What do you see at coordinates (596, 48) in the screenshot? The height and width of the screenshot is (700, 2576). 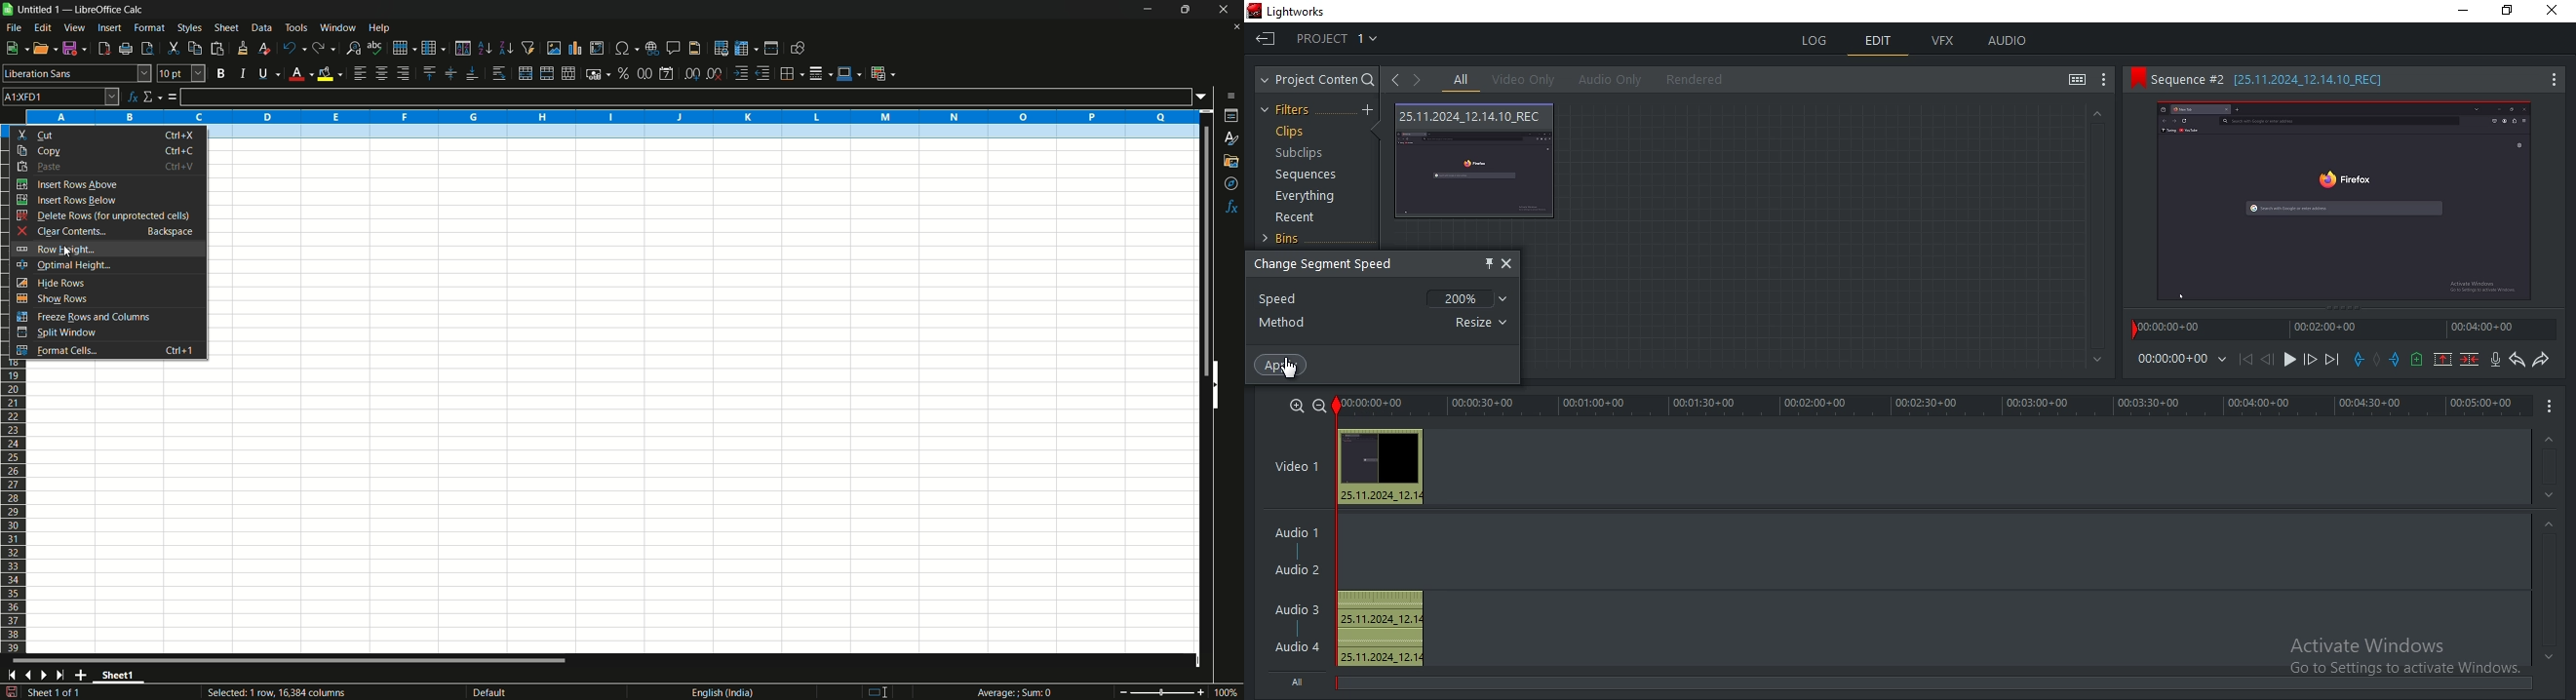 I see `insert or edit pivot table` at bounding box center [596, 48].